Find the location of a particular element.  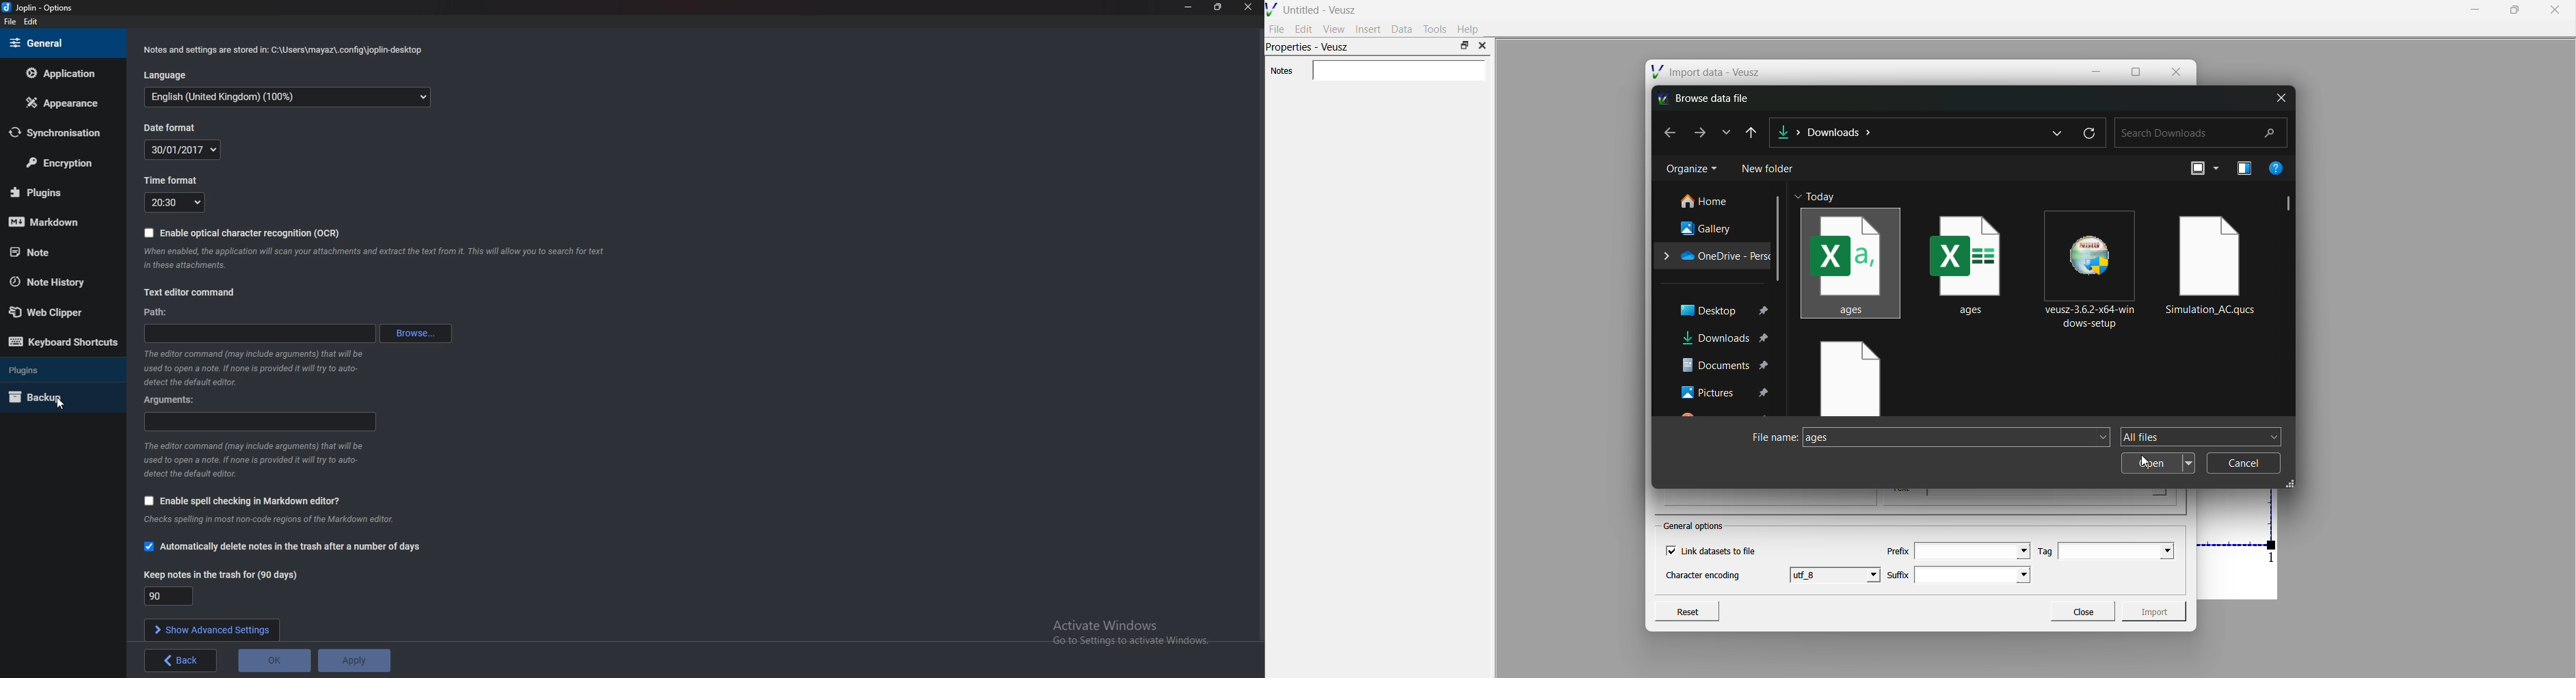

Edit is located at coordinates (1304, 29).